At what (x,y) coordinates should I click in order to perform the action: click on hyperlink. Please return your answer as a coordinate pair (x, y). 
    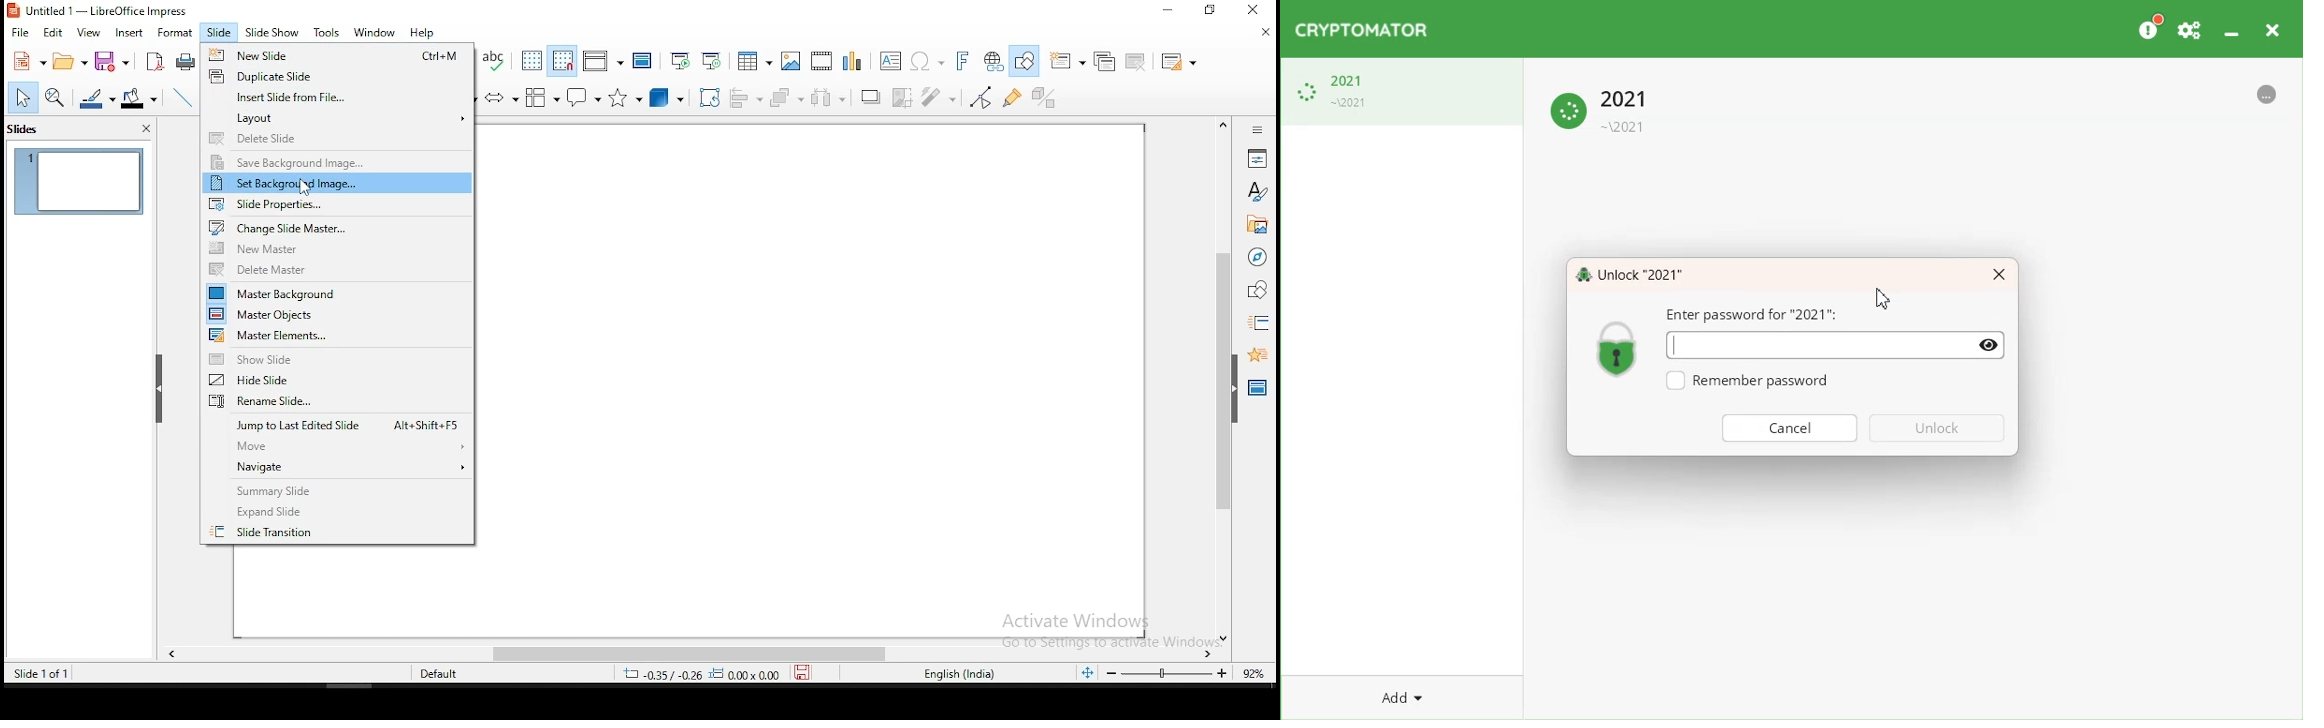
    Looking at the image, I should click on (993, 62).